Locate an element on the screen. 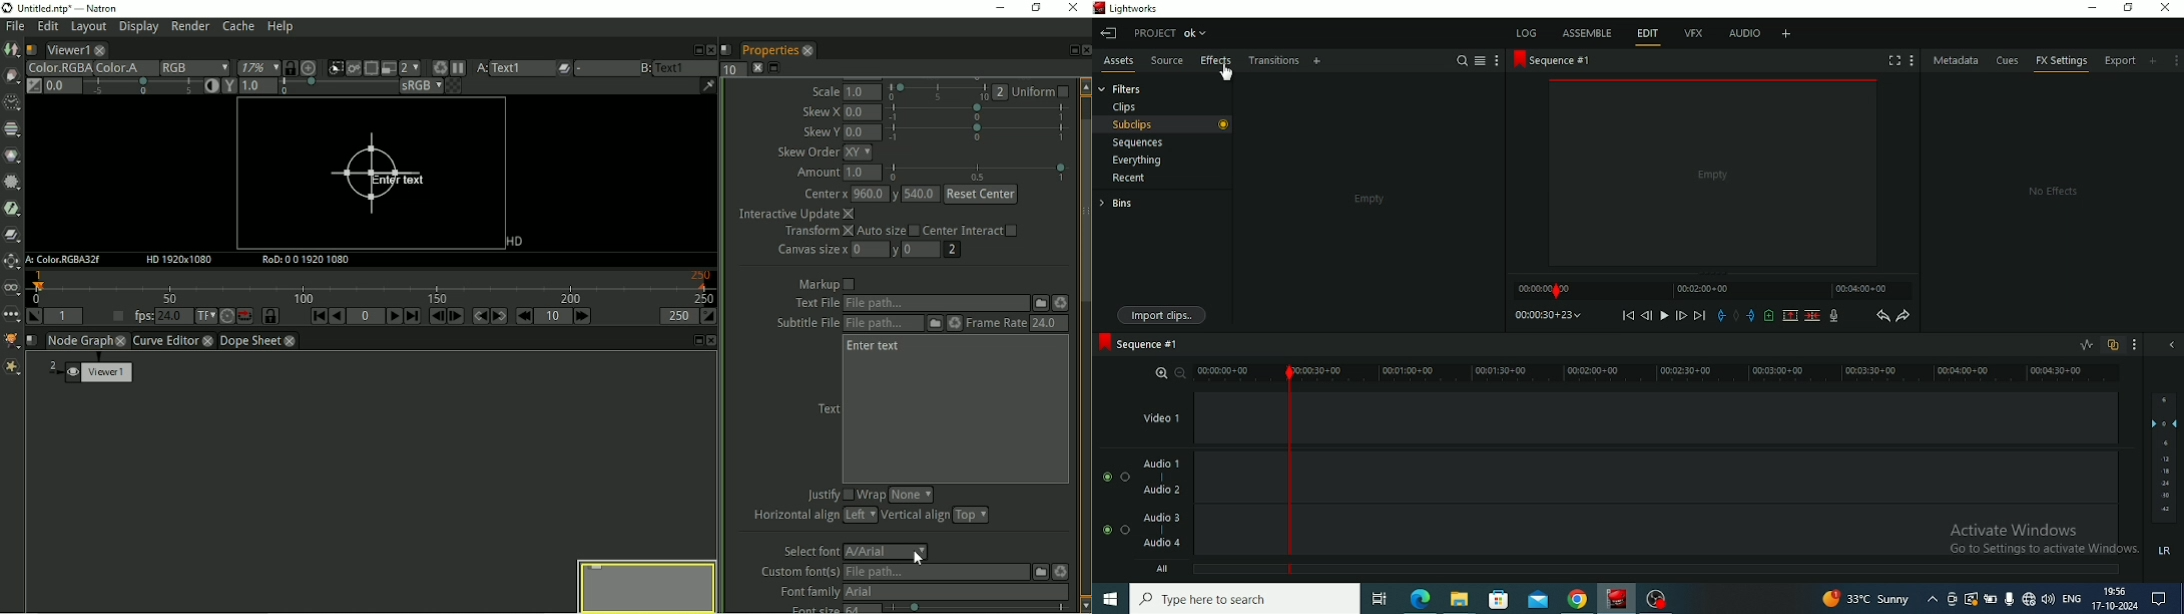 This screenshot has width=2184, height=616. Everything is located at coordinates (1137, 160).